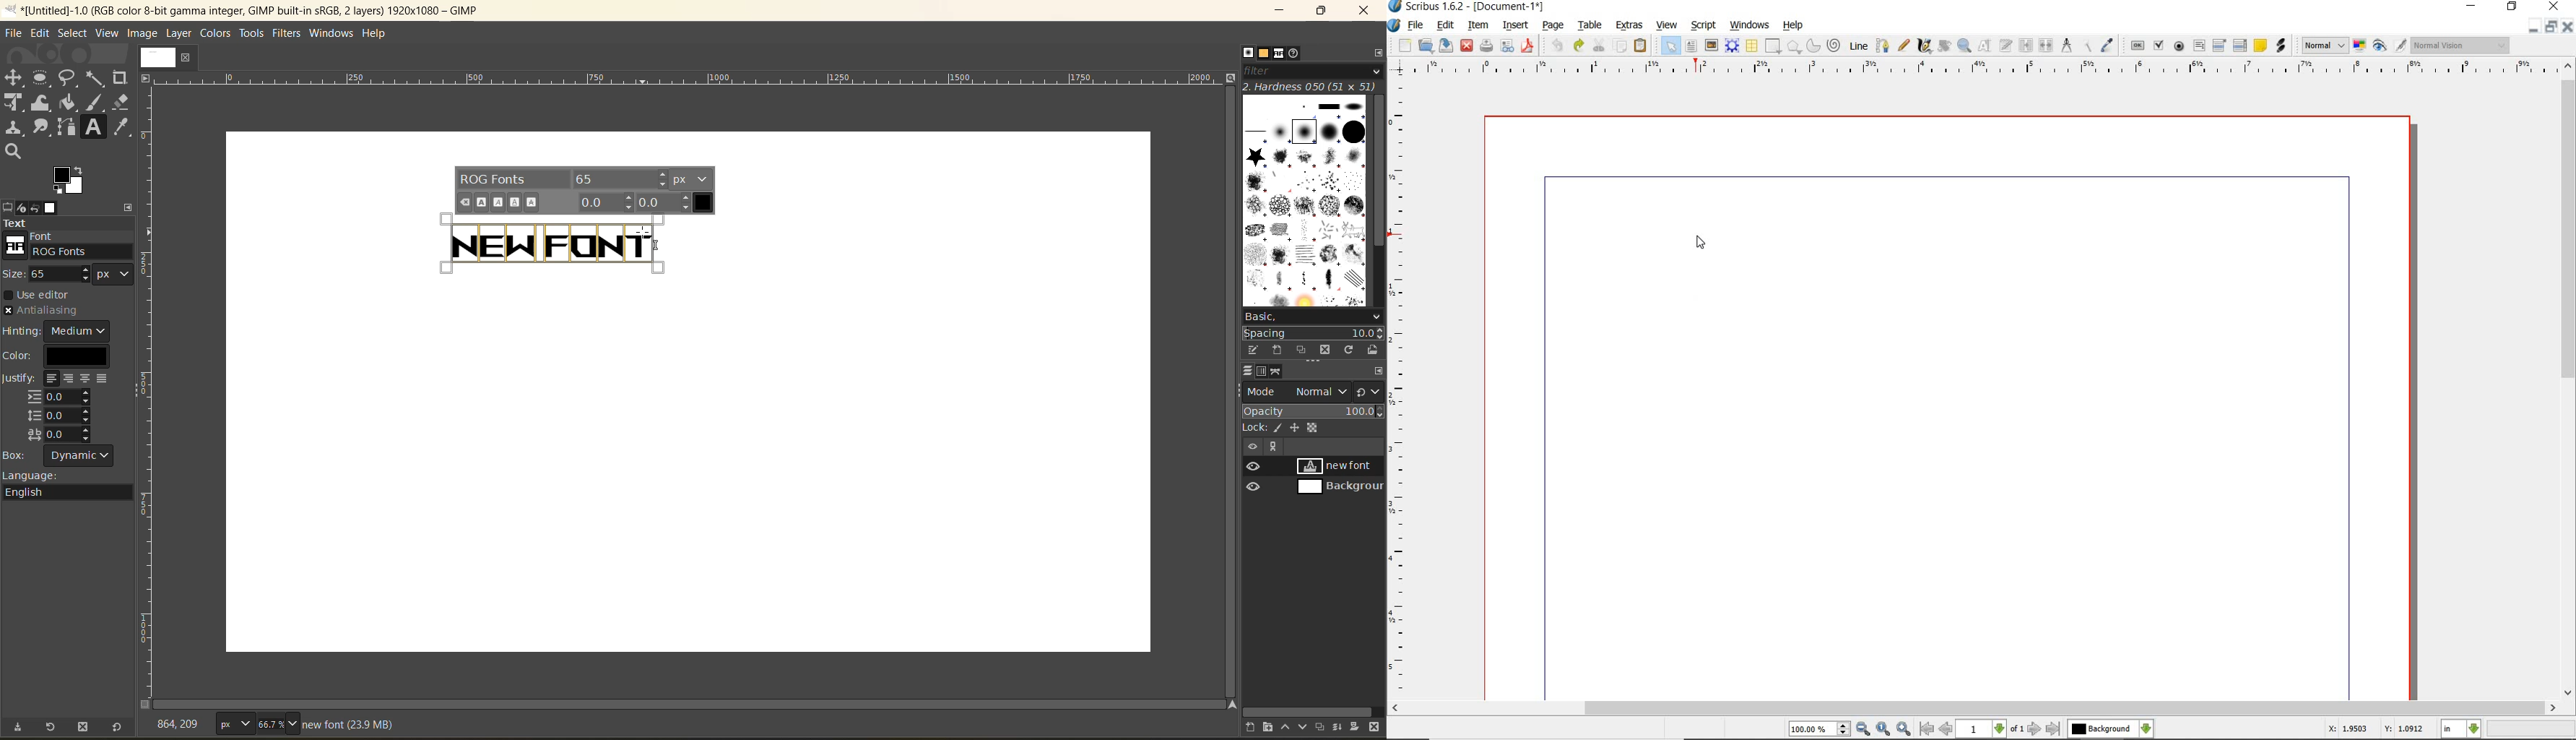 The height and width of the screenshot is (756, 2576). What do you see at coordinates (1557, 45) in the screenshot?
I see `undo` at bounding box center [1557, 45].